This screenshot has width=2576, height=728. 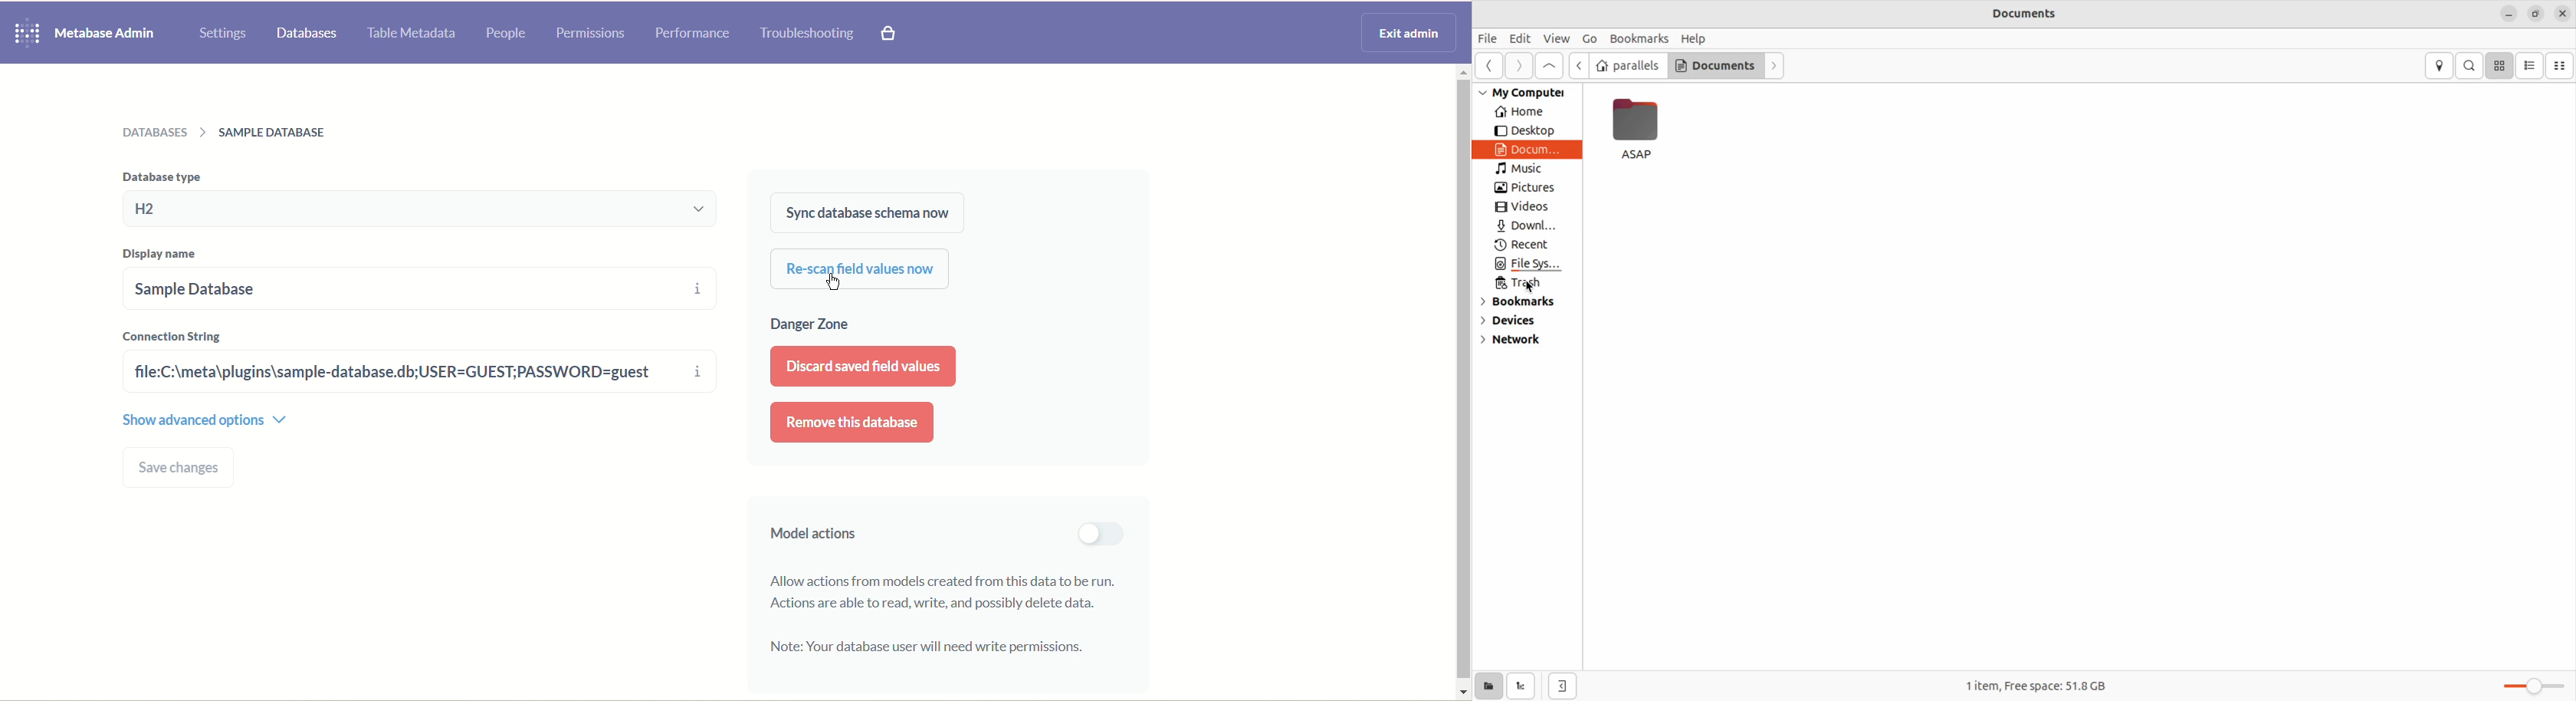 I want to click on danger zone, so click(x=811, y=326).